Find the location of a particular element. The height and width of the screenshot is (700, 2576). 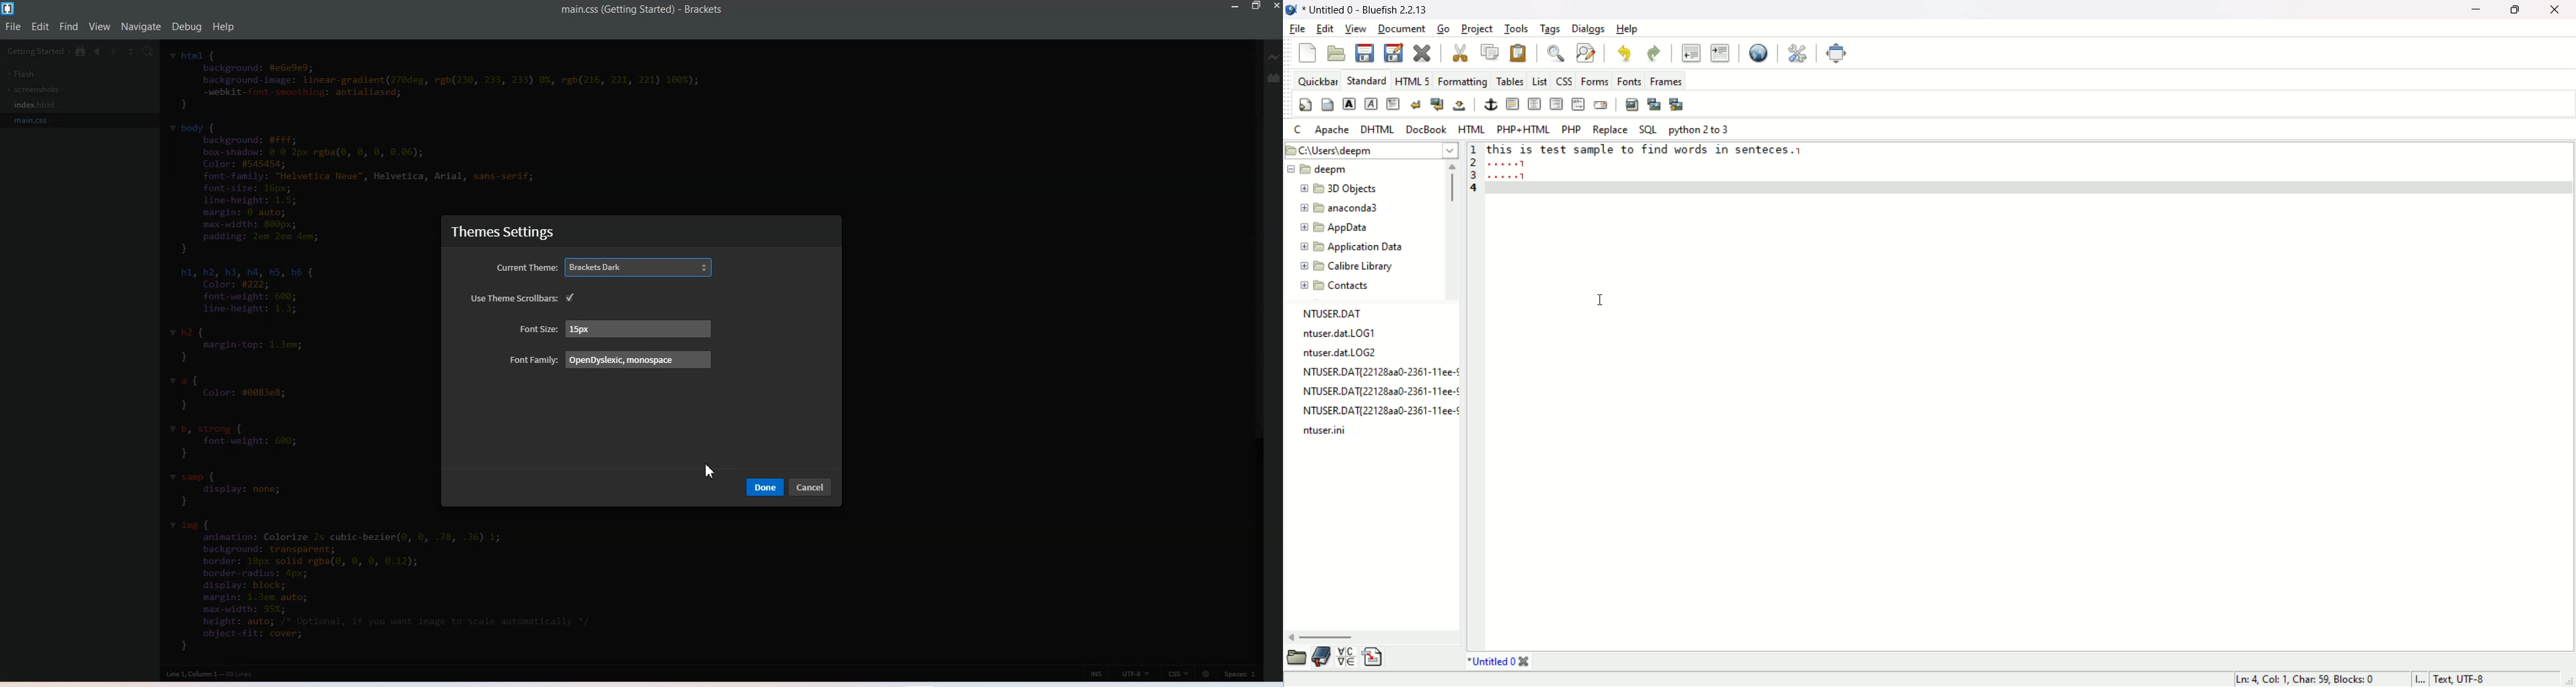

*Untitled 0 is located at coordinates (1492, 661).